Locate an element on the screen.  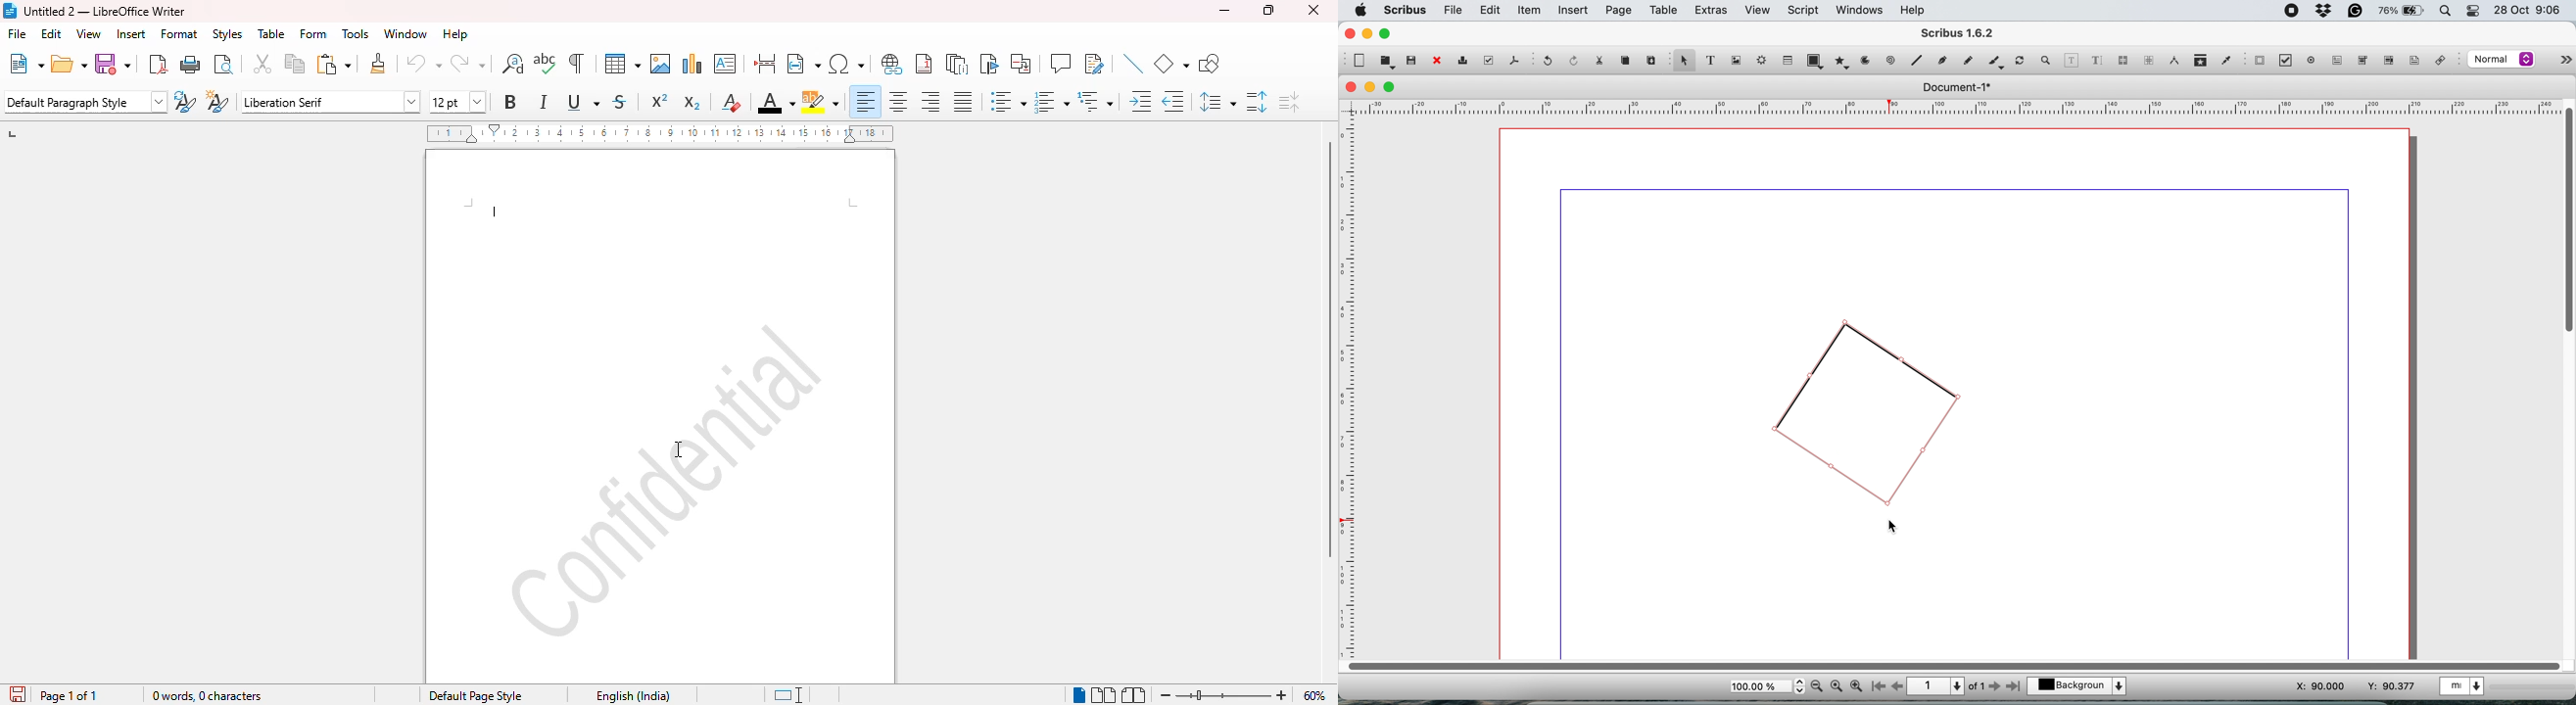
windows is located at coordinates (1858, 9).